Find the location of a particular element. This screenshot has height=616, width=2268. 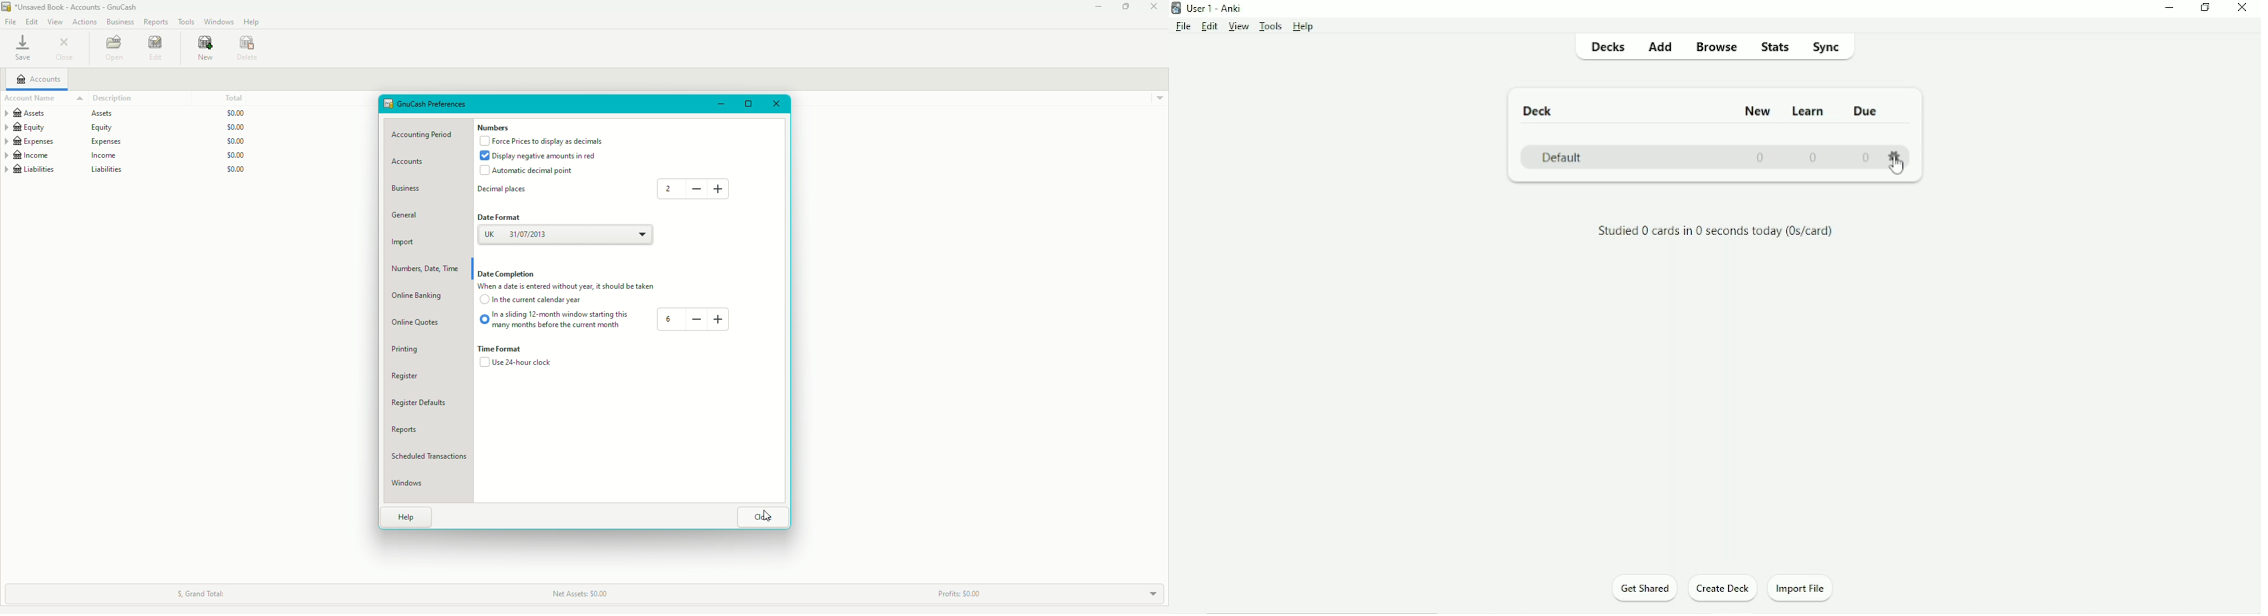

Create Deck is located at coordinates (1724, 591).